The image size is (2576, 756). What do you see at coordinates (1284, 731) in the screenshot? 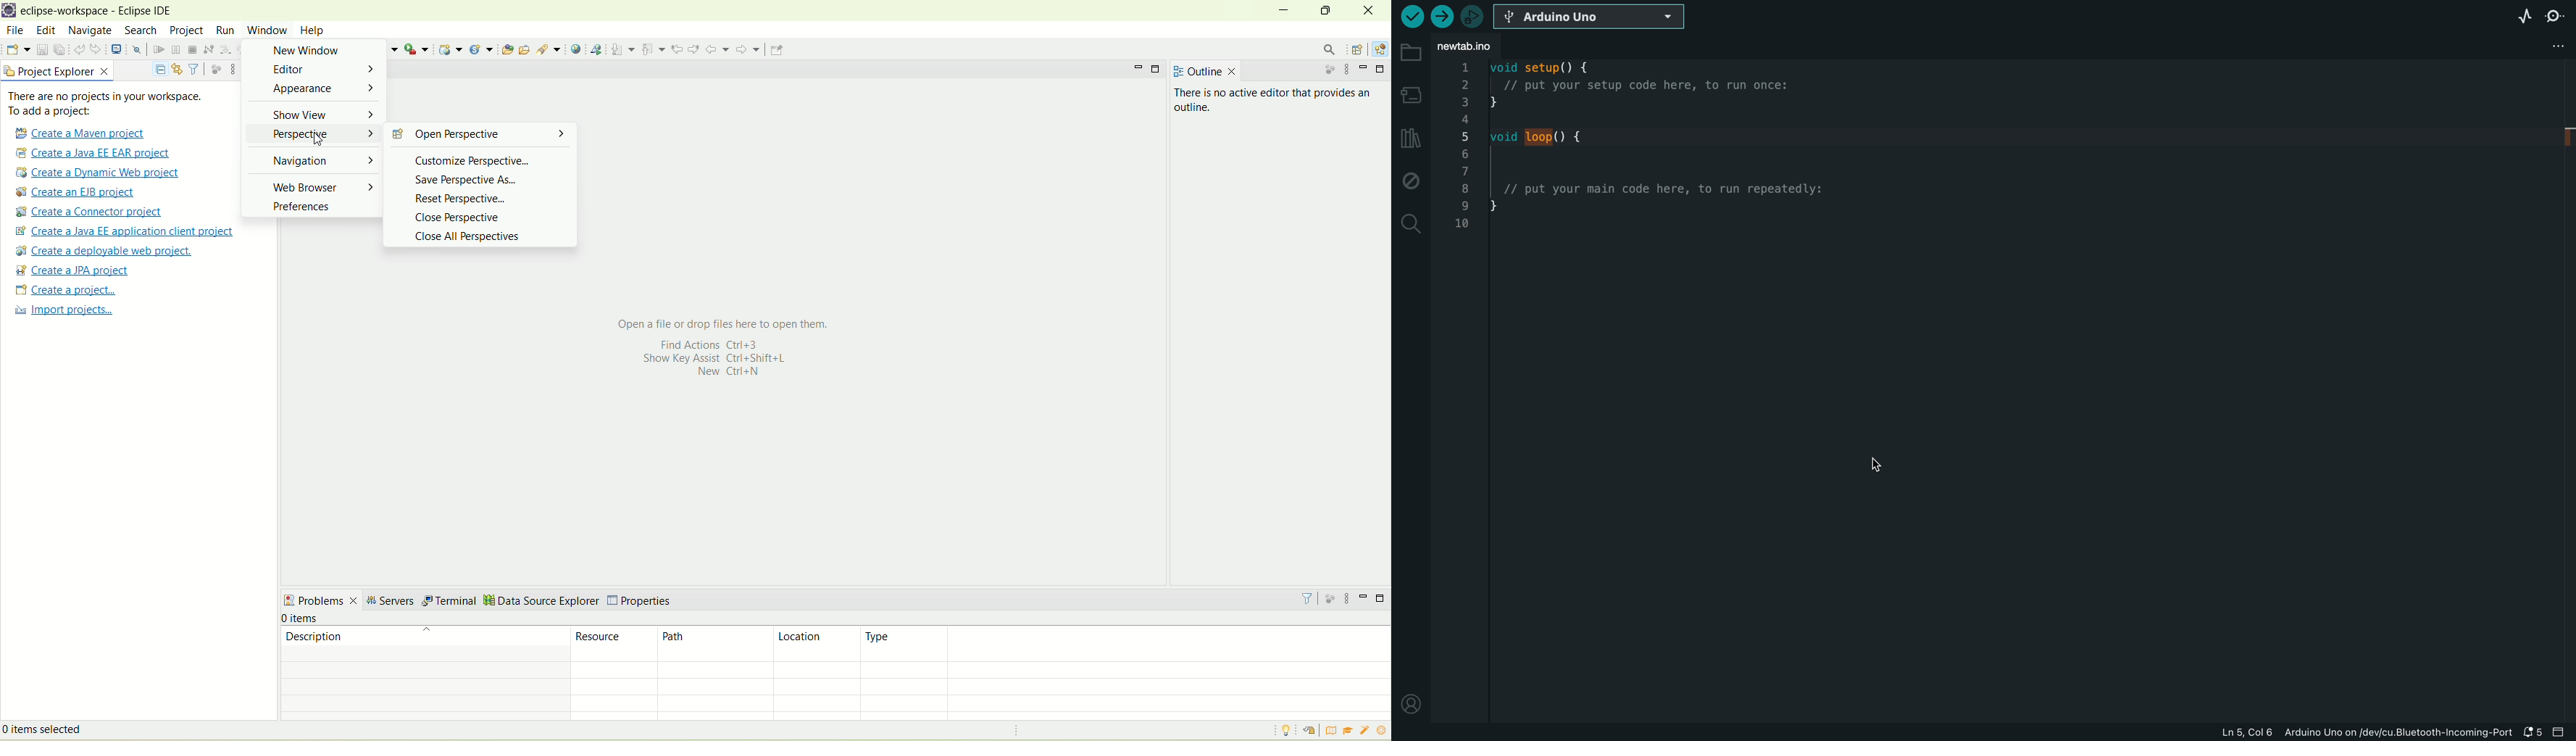
I see `tip of the day` at bounding box center [1284, 731].